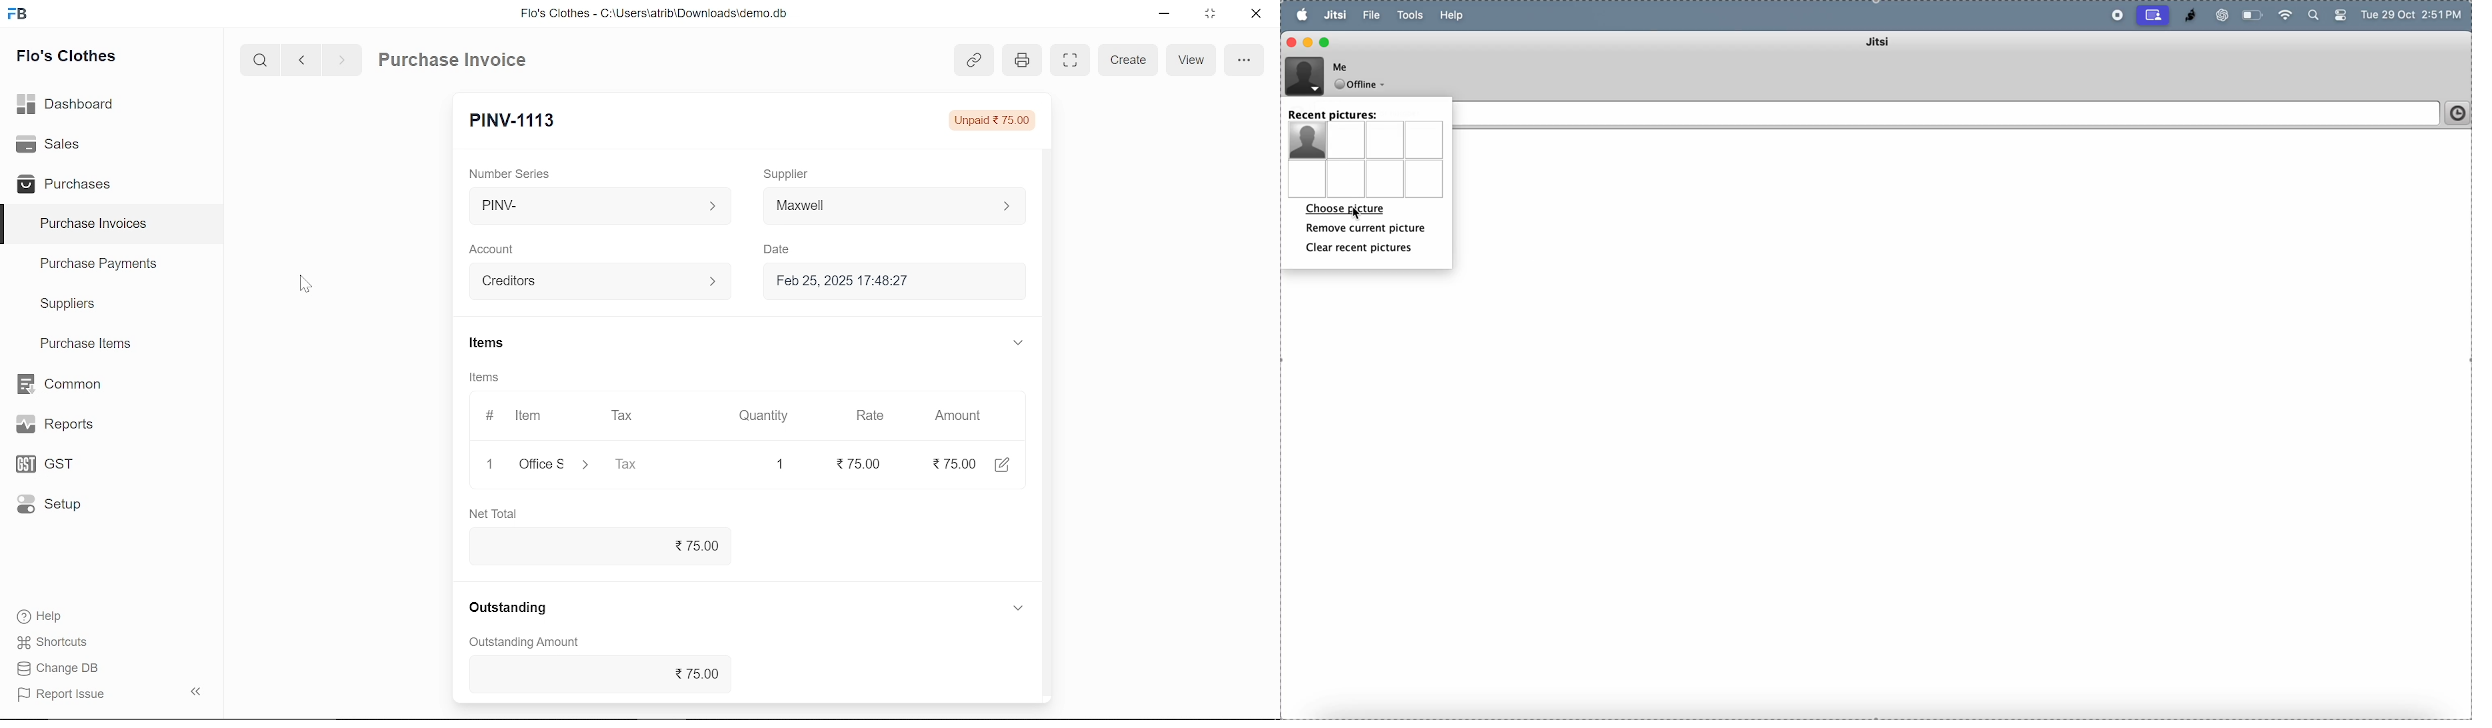 This screenshot has width=2492, height=728. What do you see at coordinates (595, 544) in the screenshot?
I see `75.00` at bounding box center [595, 544].